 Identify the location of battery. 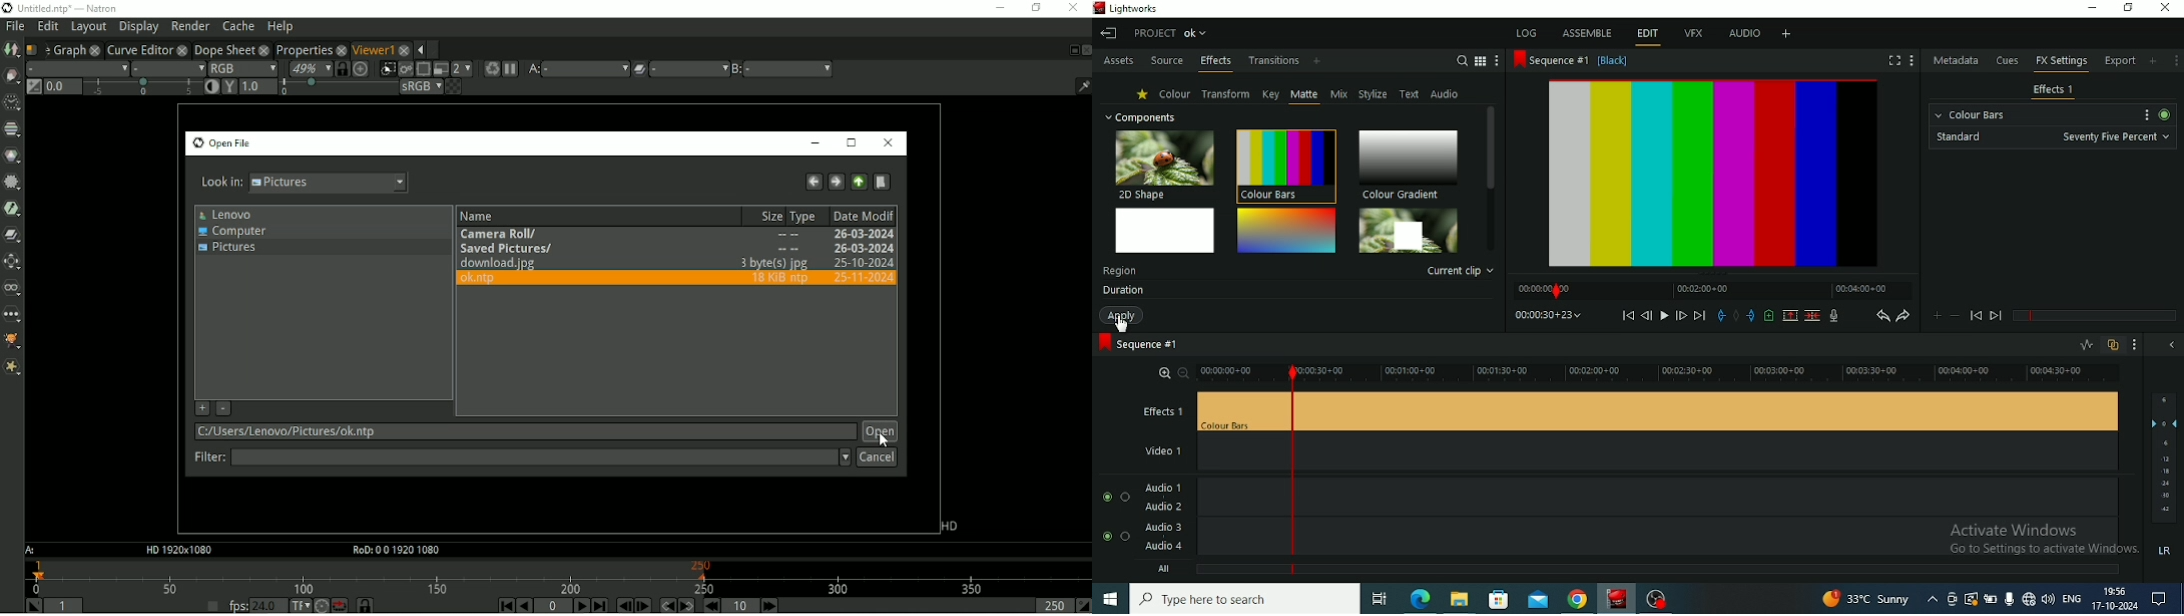
(1992, 599).